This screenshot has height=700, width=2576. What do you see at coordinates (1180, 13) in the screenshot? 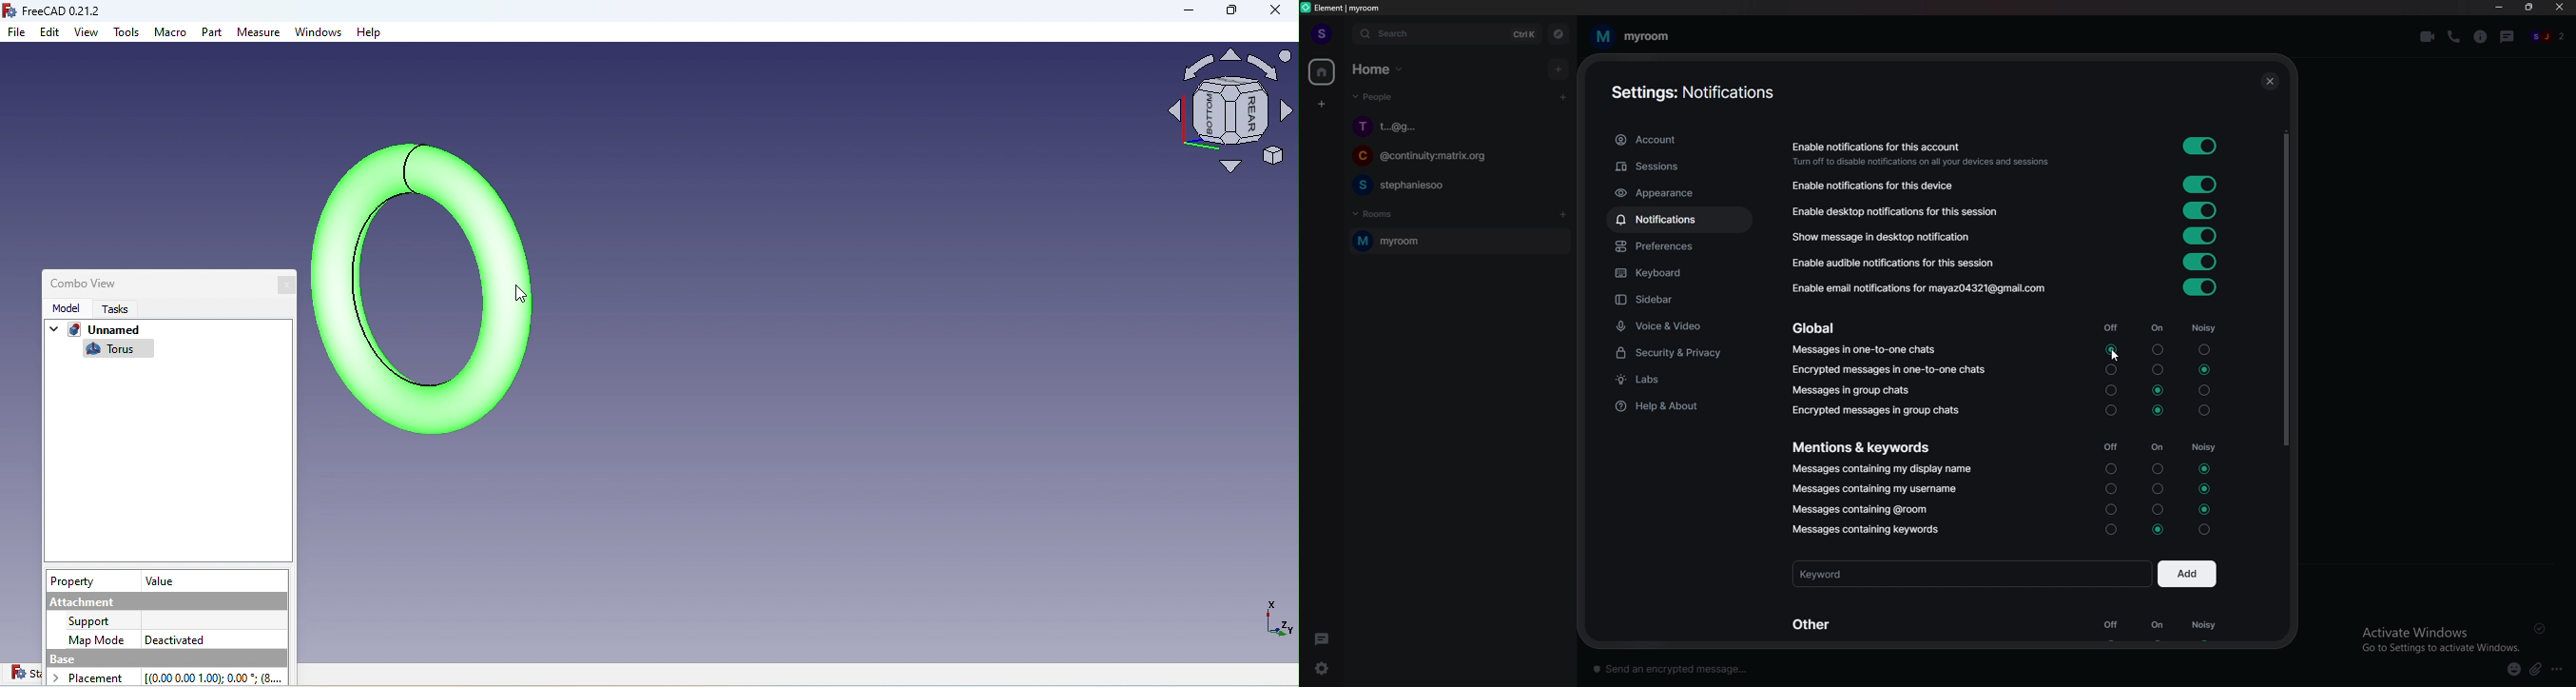
I see `Minimize` at bounding box center [1180, 13].